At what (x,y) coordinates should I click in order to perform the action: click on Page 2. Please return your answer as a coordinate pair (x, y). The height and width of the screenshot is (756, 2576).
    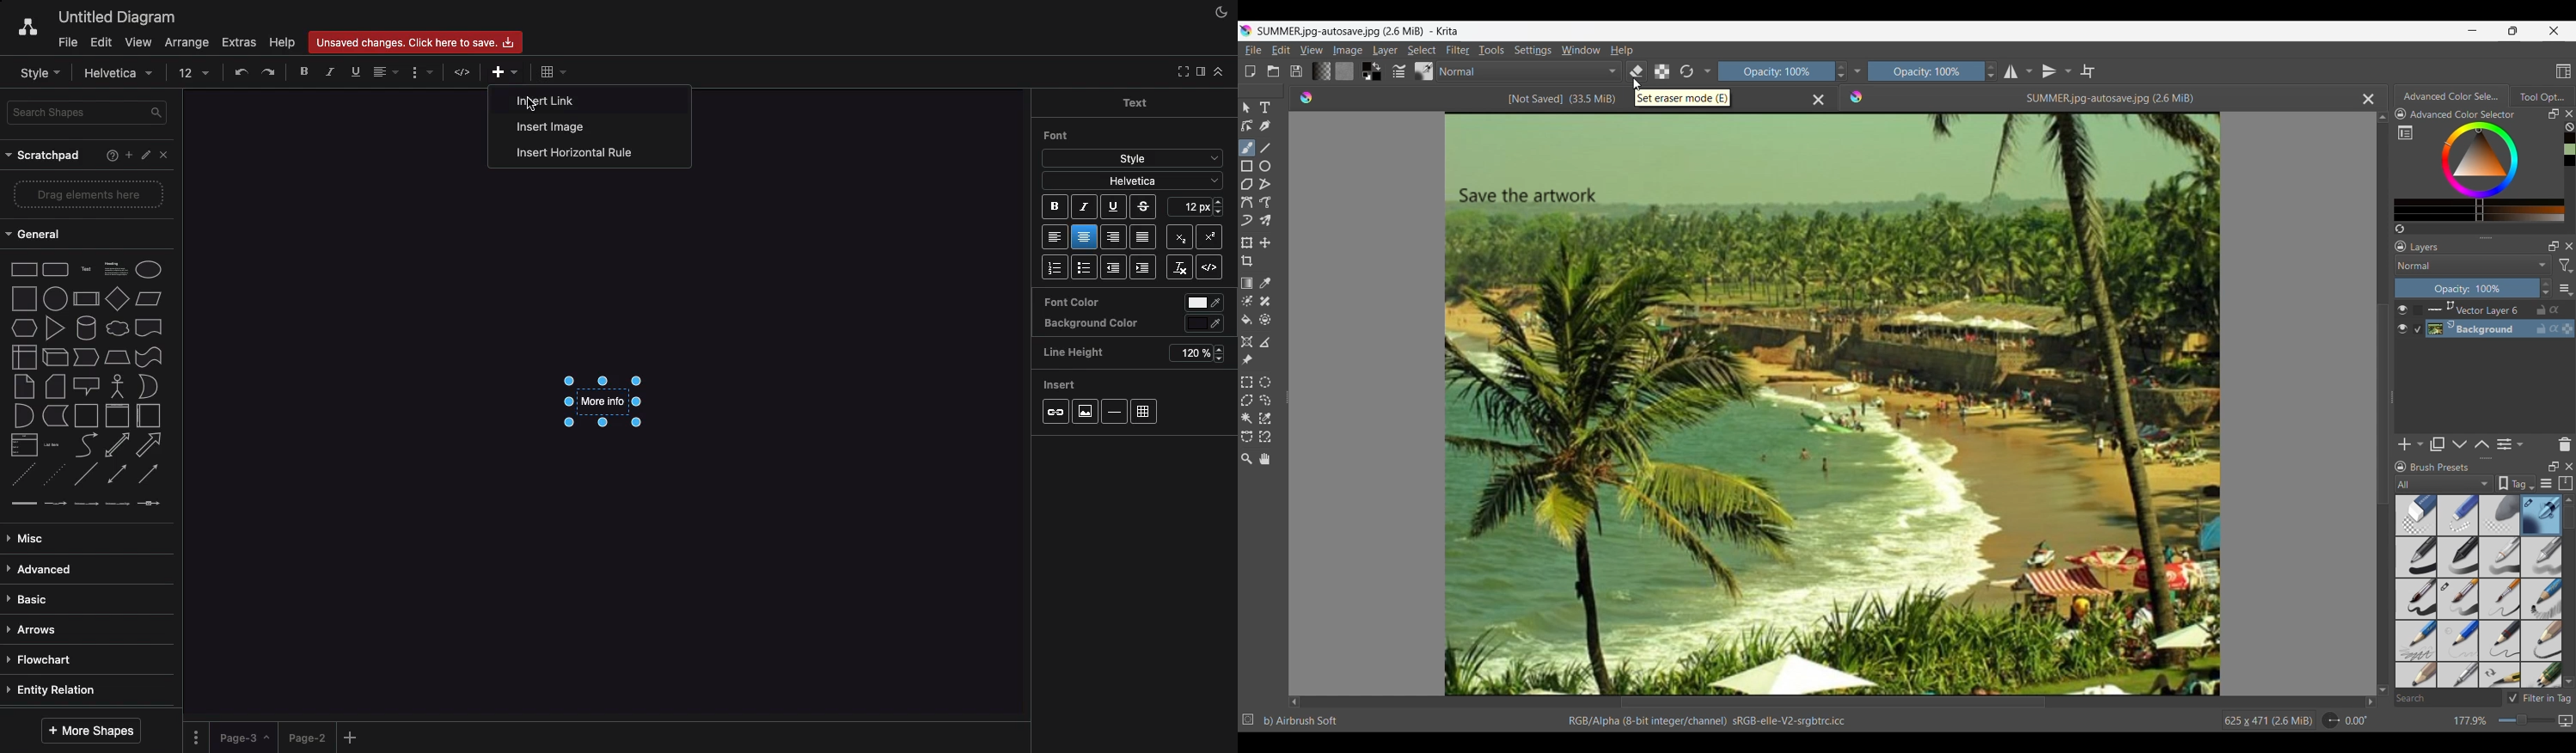
    Looking at the image, I should click on (305, 737).